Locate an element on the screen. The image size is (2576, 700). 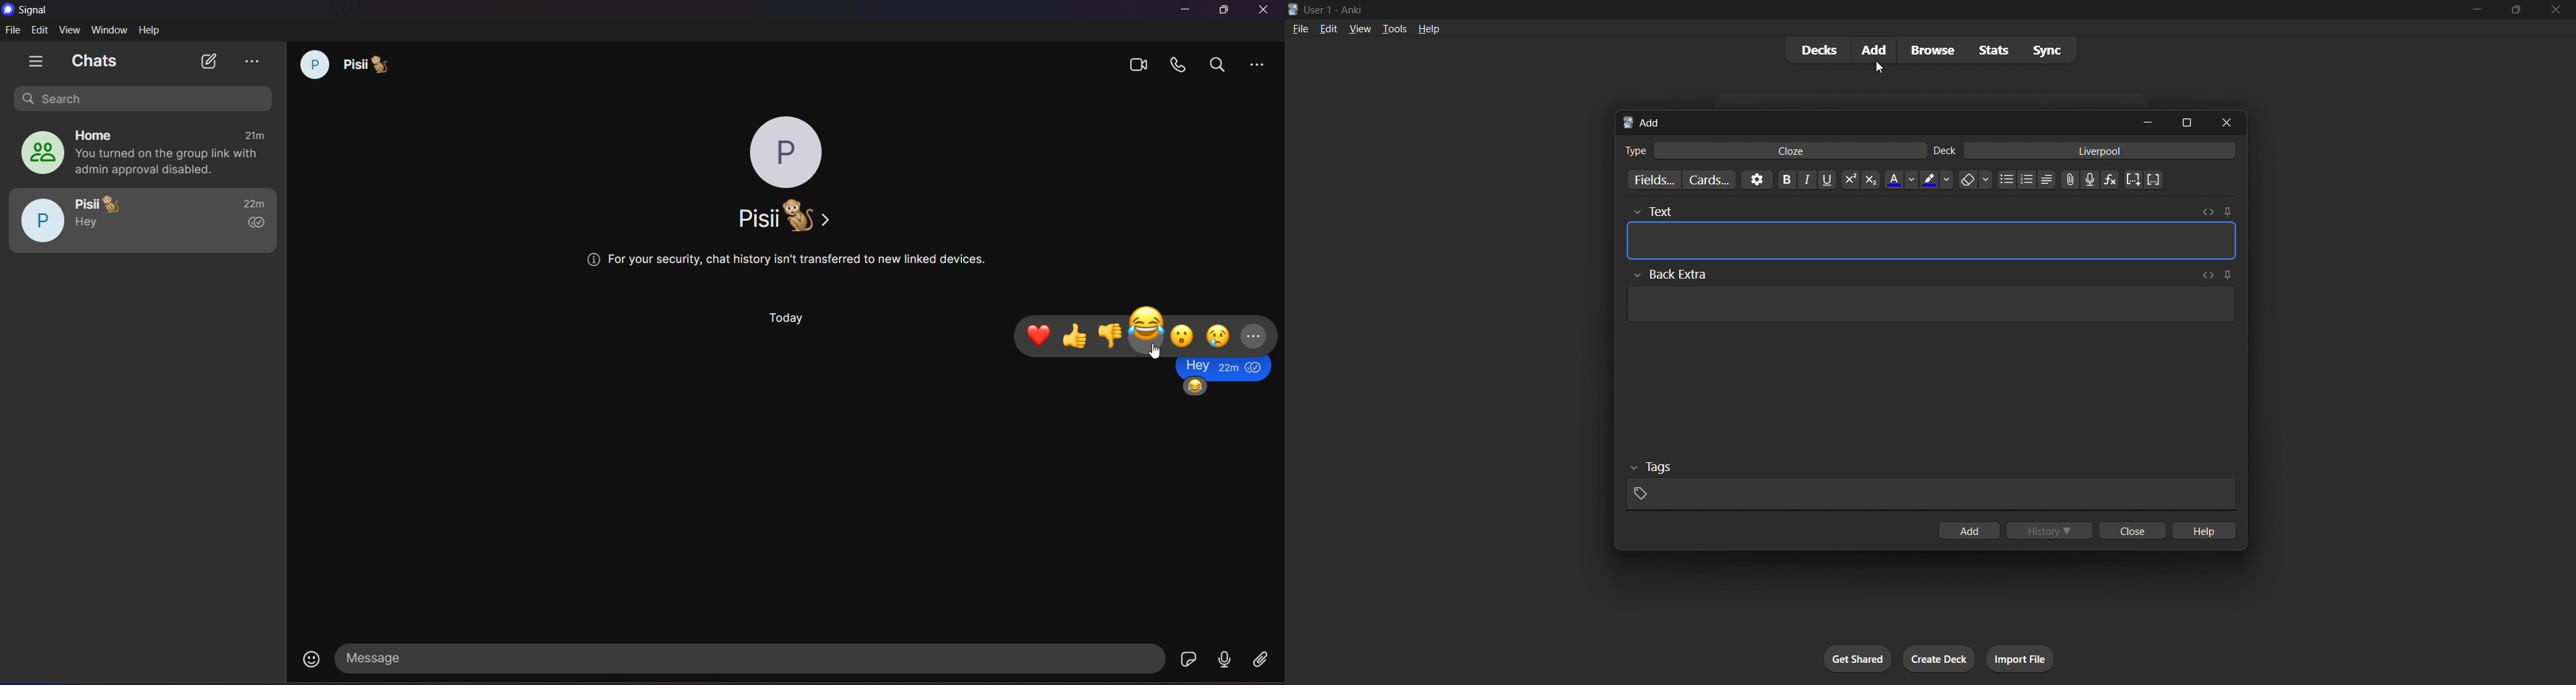
stickers is located at coordinates (1190, 659).